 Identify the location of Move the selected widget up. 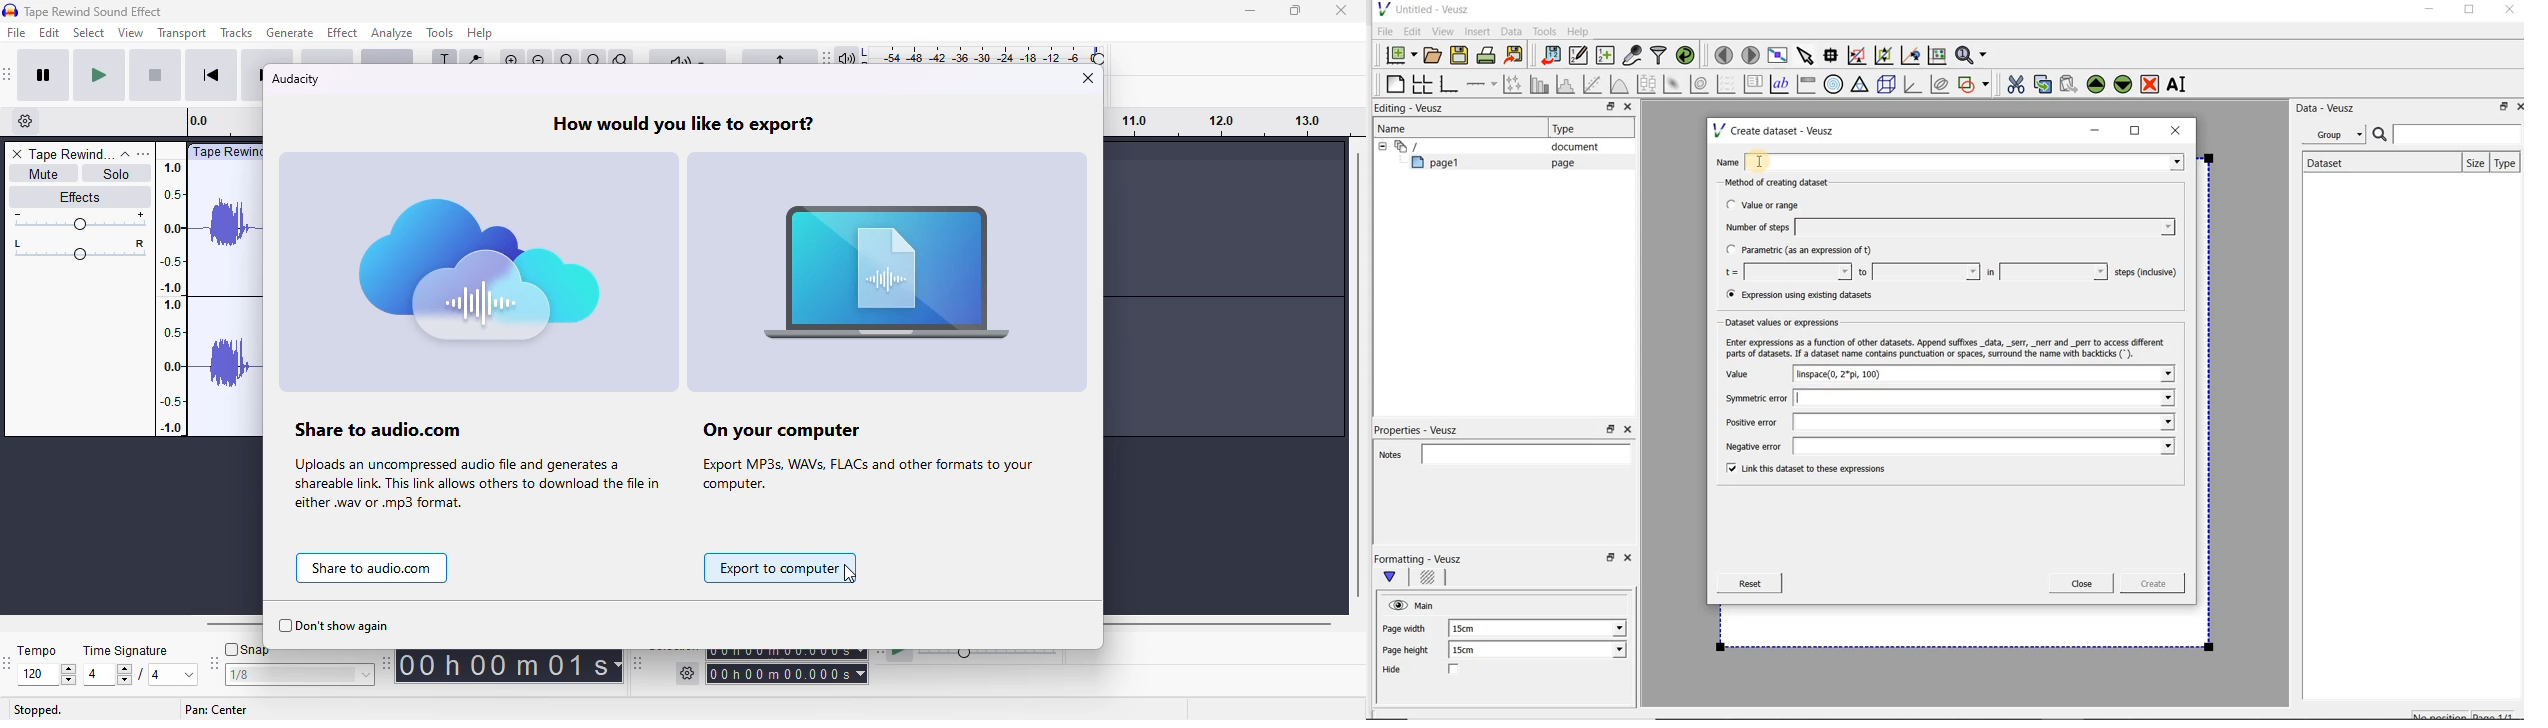
(2096, 84).